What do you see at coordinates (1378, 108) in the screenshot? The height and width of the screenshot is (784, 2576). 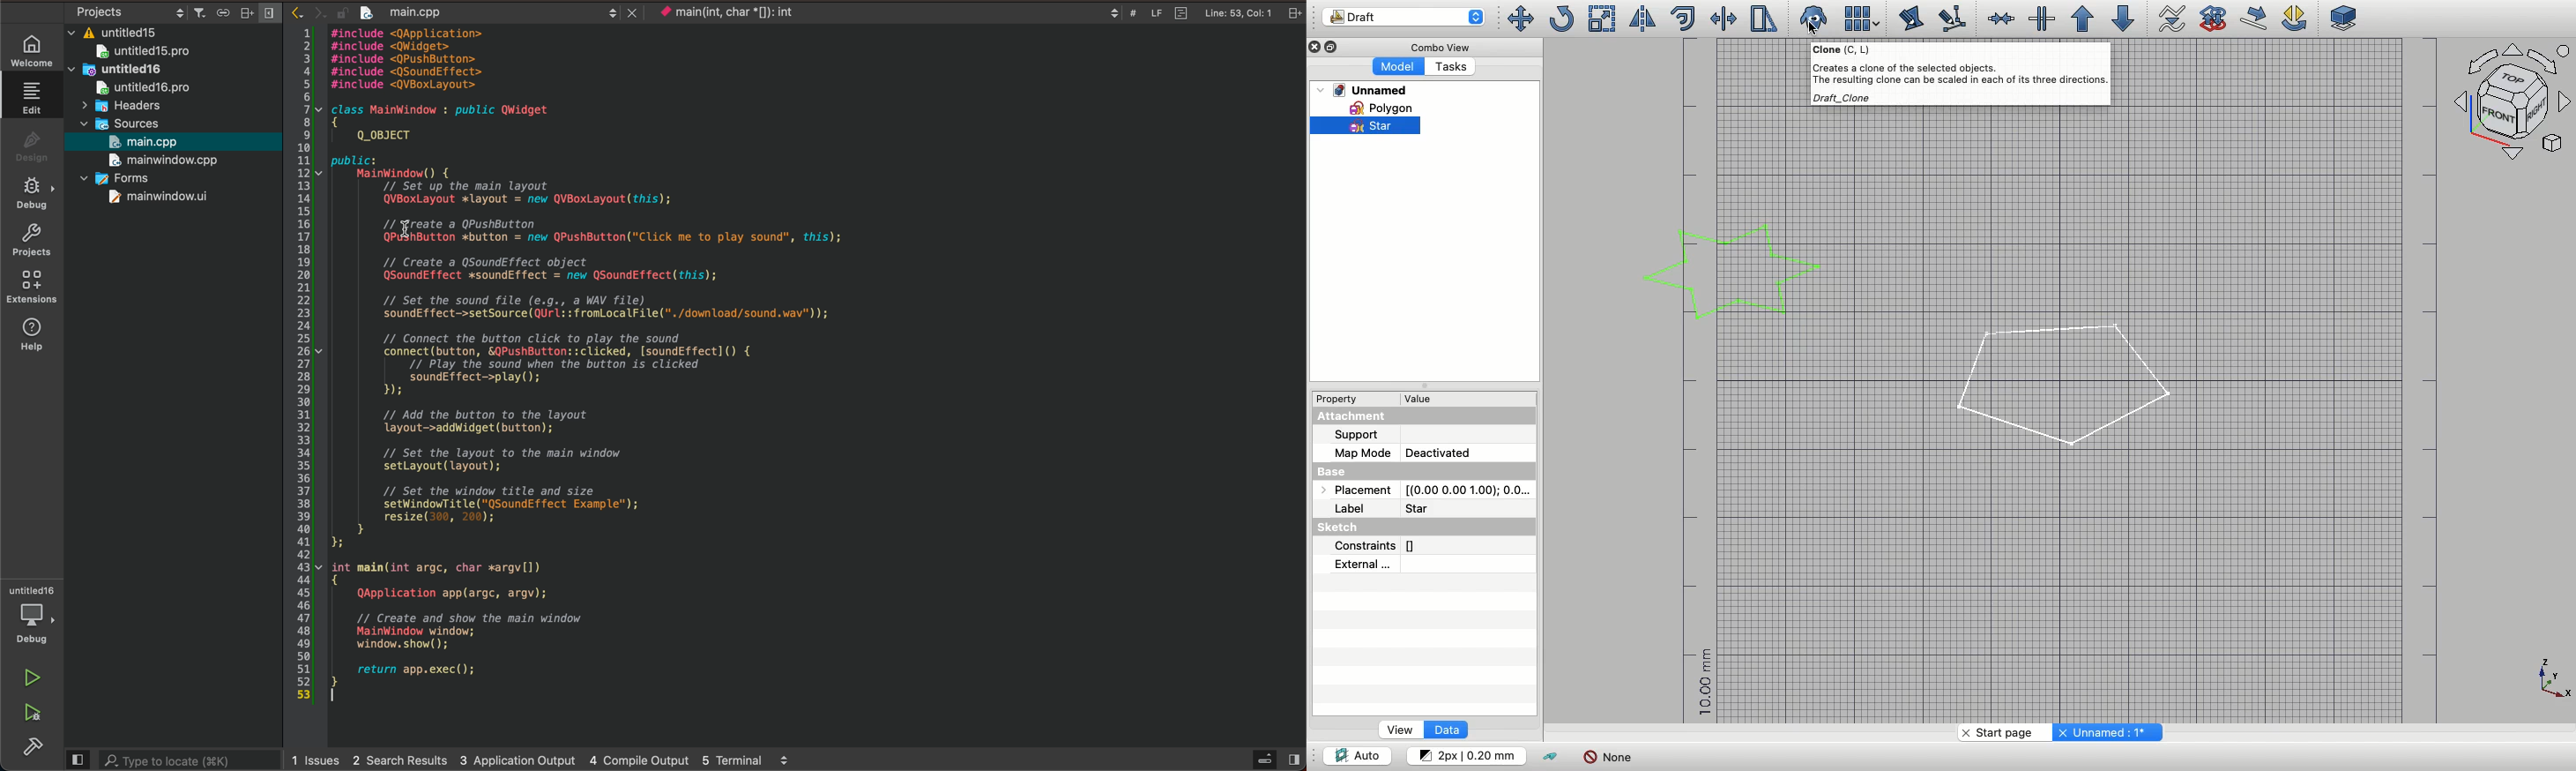 I see `Polygon` at bounding box center [1378, 108].